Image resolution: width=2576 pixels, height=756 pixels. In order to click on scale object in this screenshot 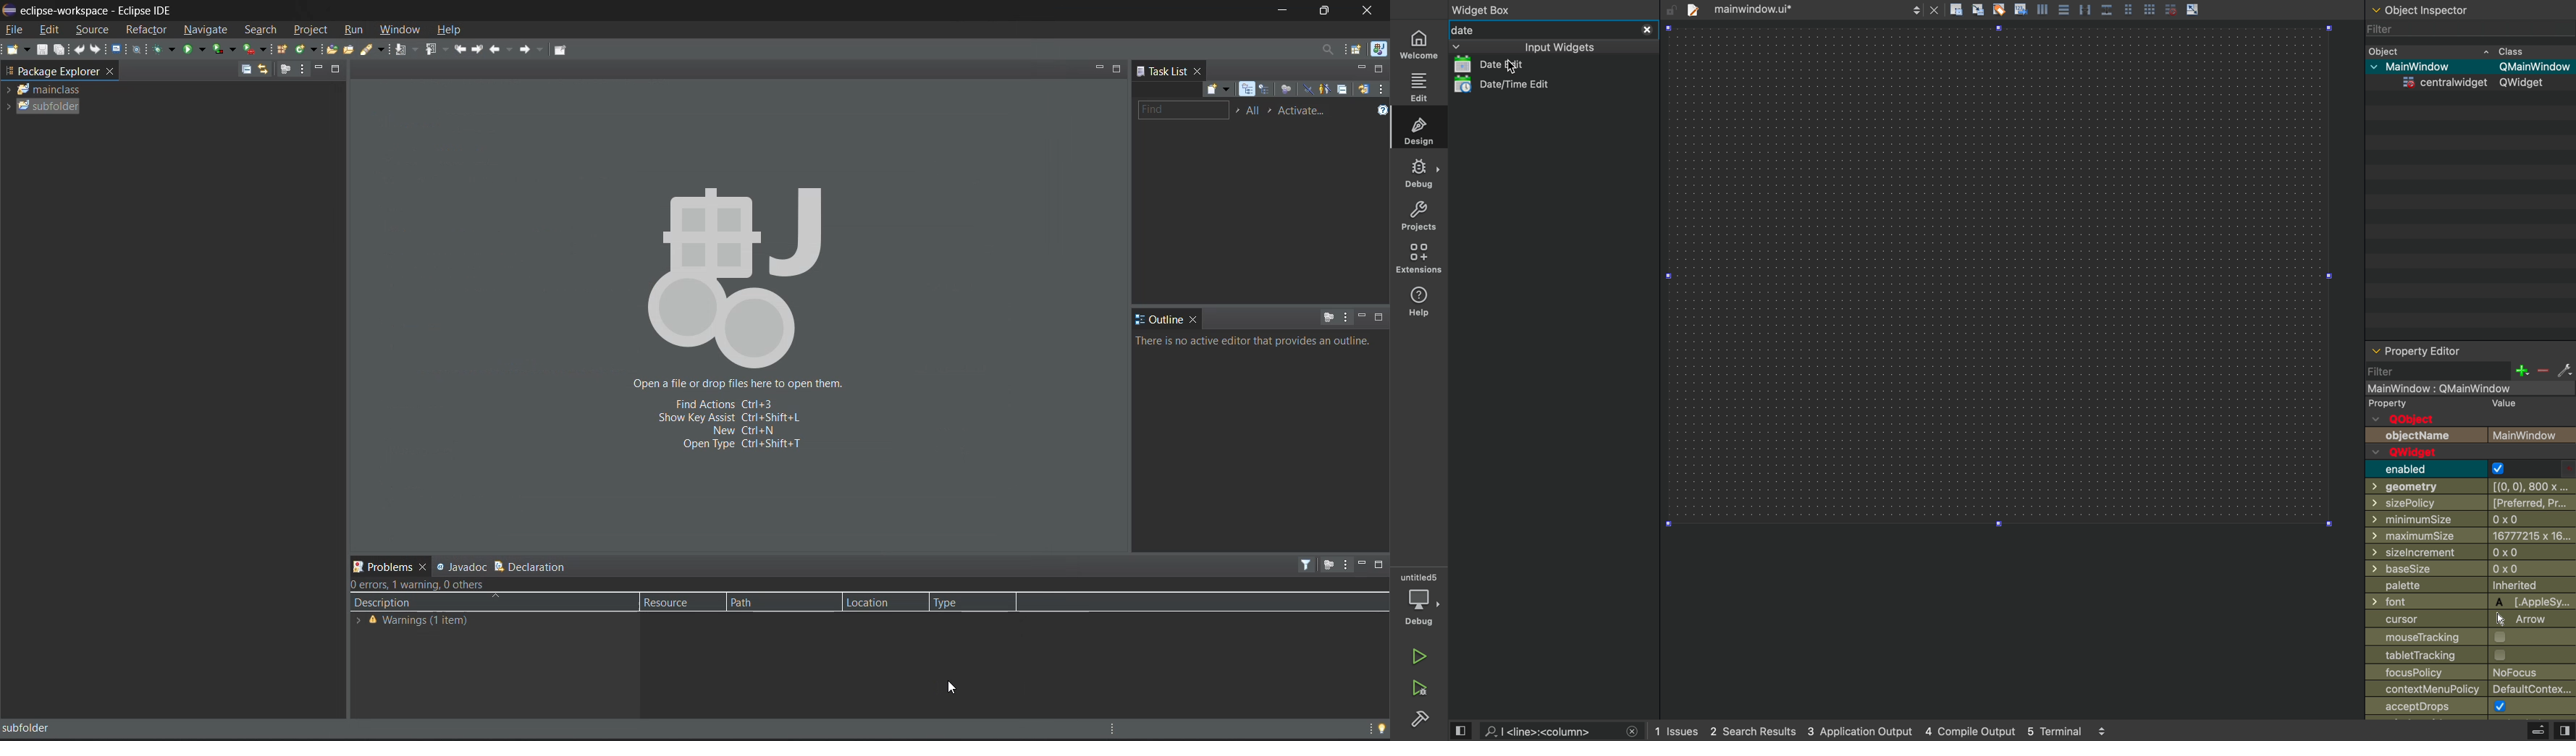, I will do `click(2193, 9)`.